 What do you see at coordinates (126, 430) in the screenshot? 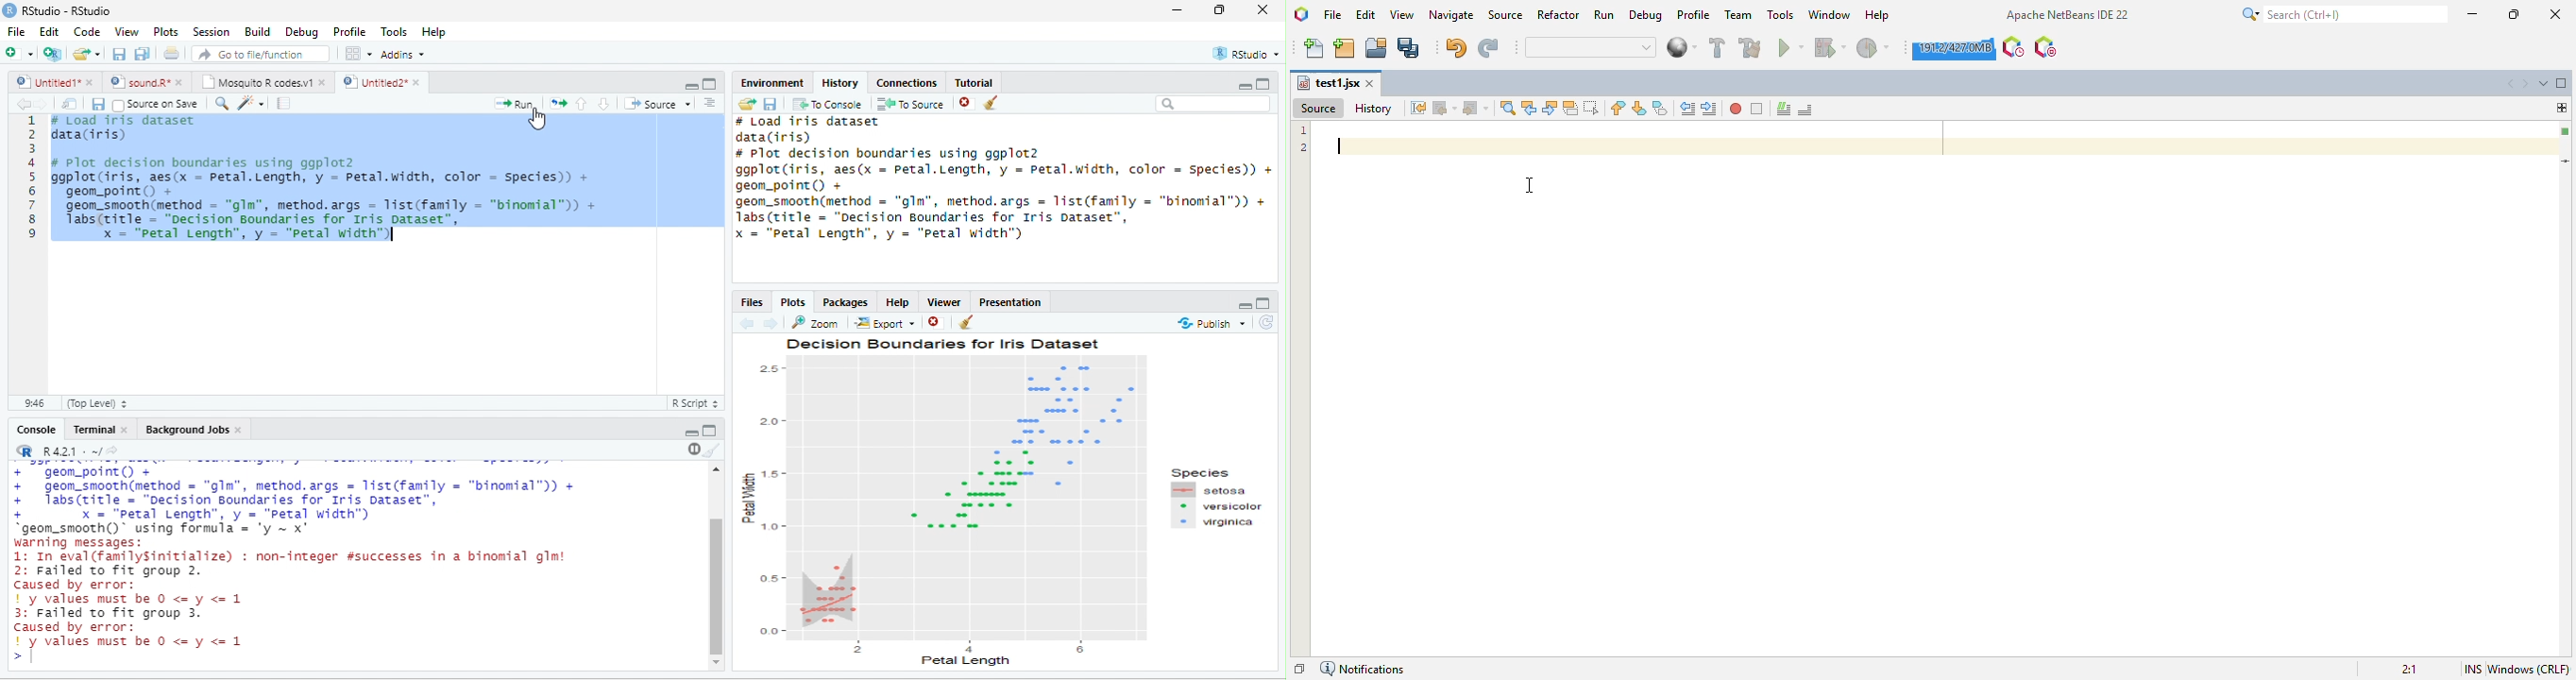
I see `close` at bounding box center [126, 430].